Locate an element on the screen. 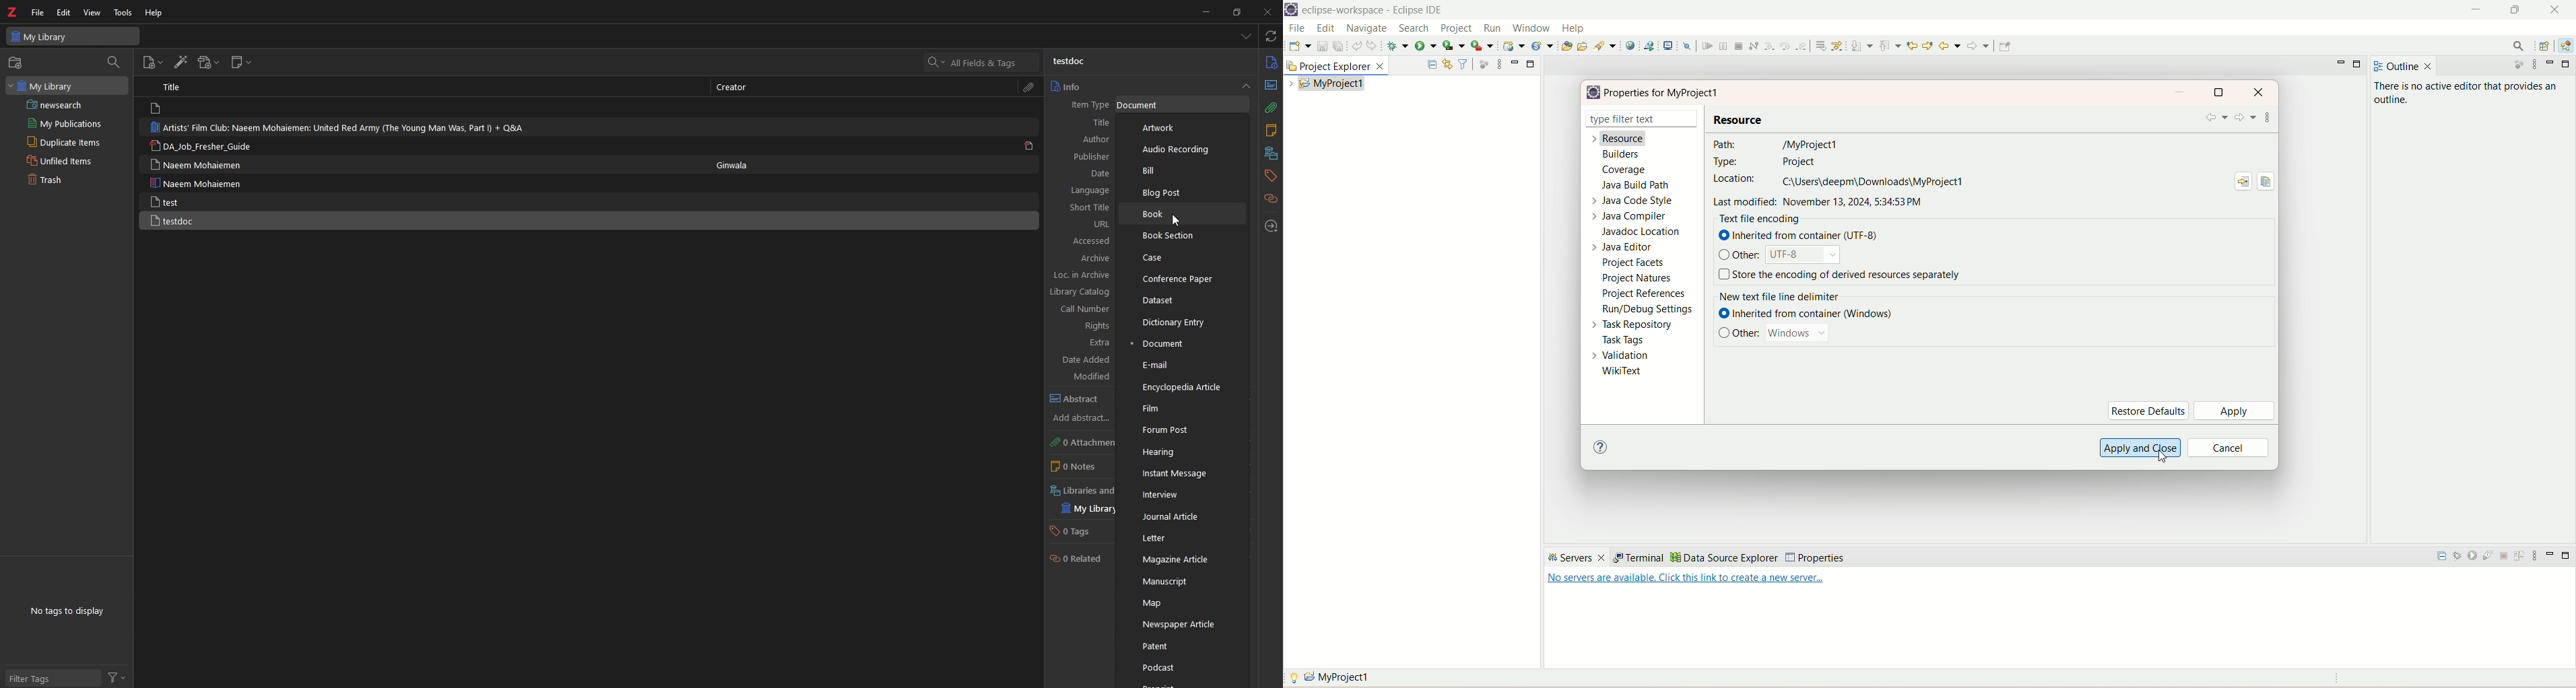 The height and width of the screenshot is (700, 2576). servers is located at coordinates (1576, 558).